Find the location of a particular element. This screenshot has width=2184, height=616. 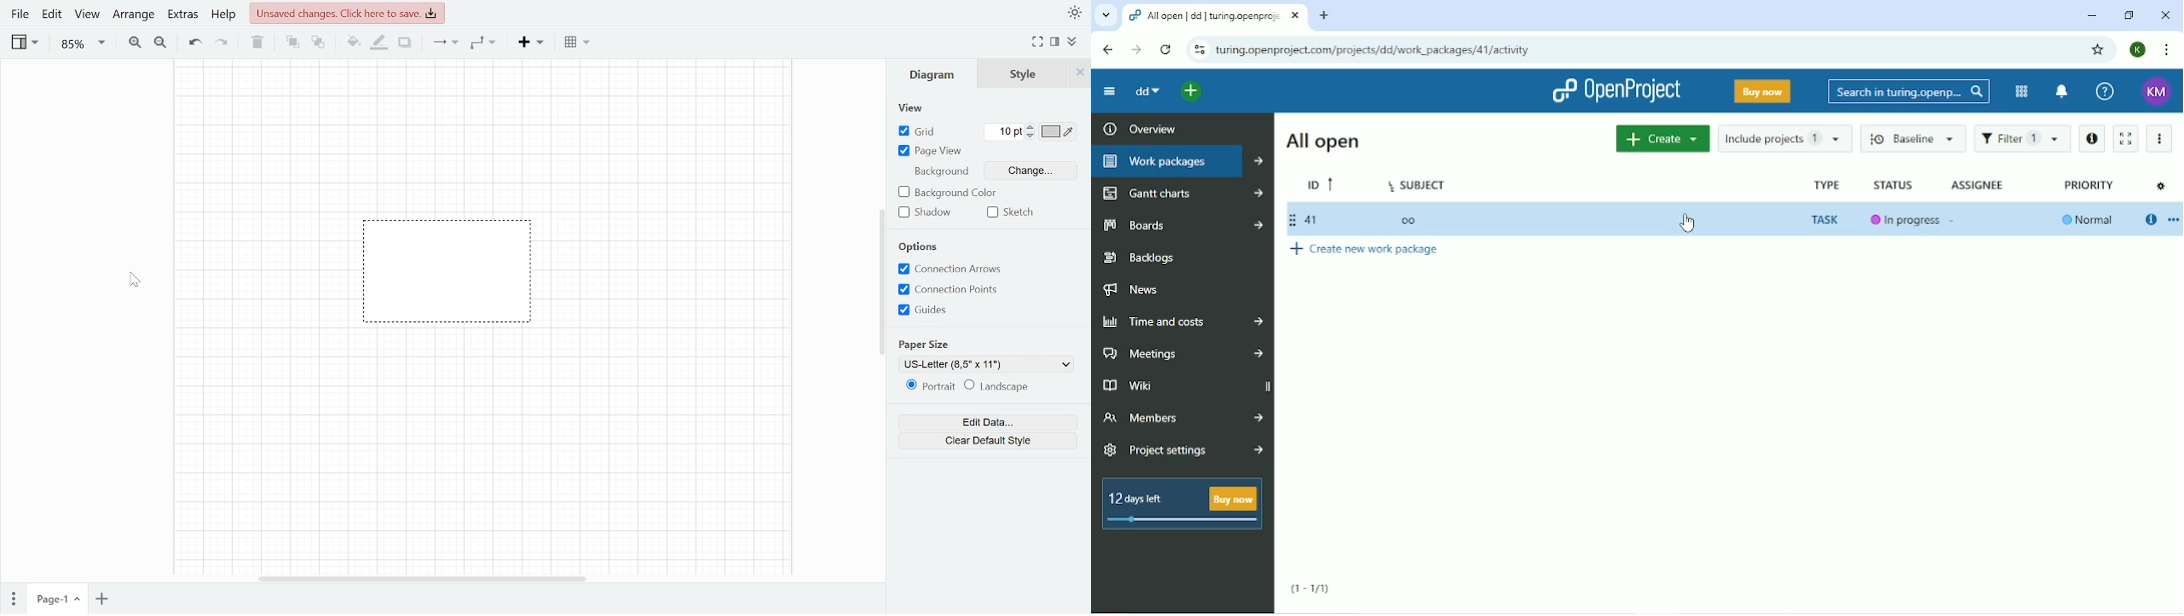

Collapse project menu is located at coordinates (1110, 91).